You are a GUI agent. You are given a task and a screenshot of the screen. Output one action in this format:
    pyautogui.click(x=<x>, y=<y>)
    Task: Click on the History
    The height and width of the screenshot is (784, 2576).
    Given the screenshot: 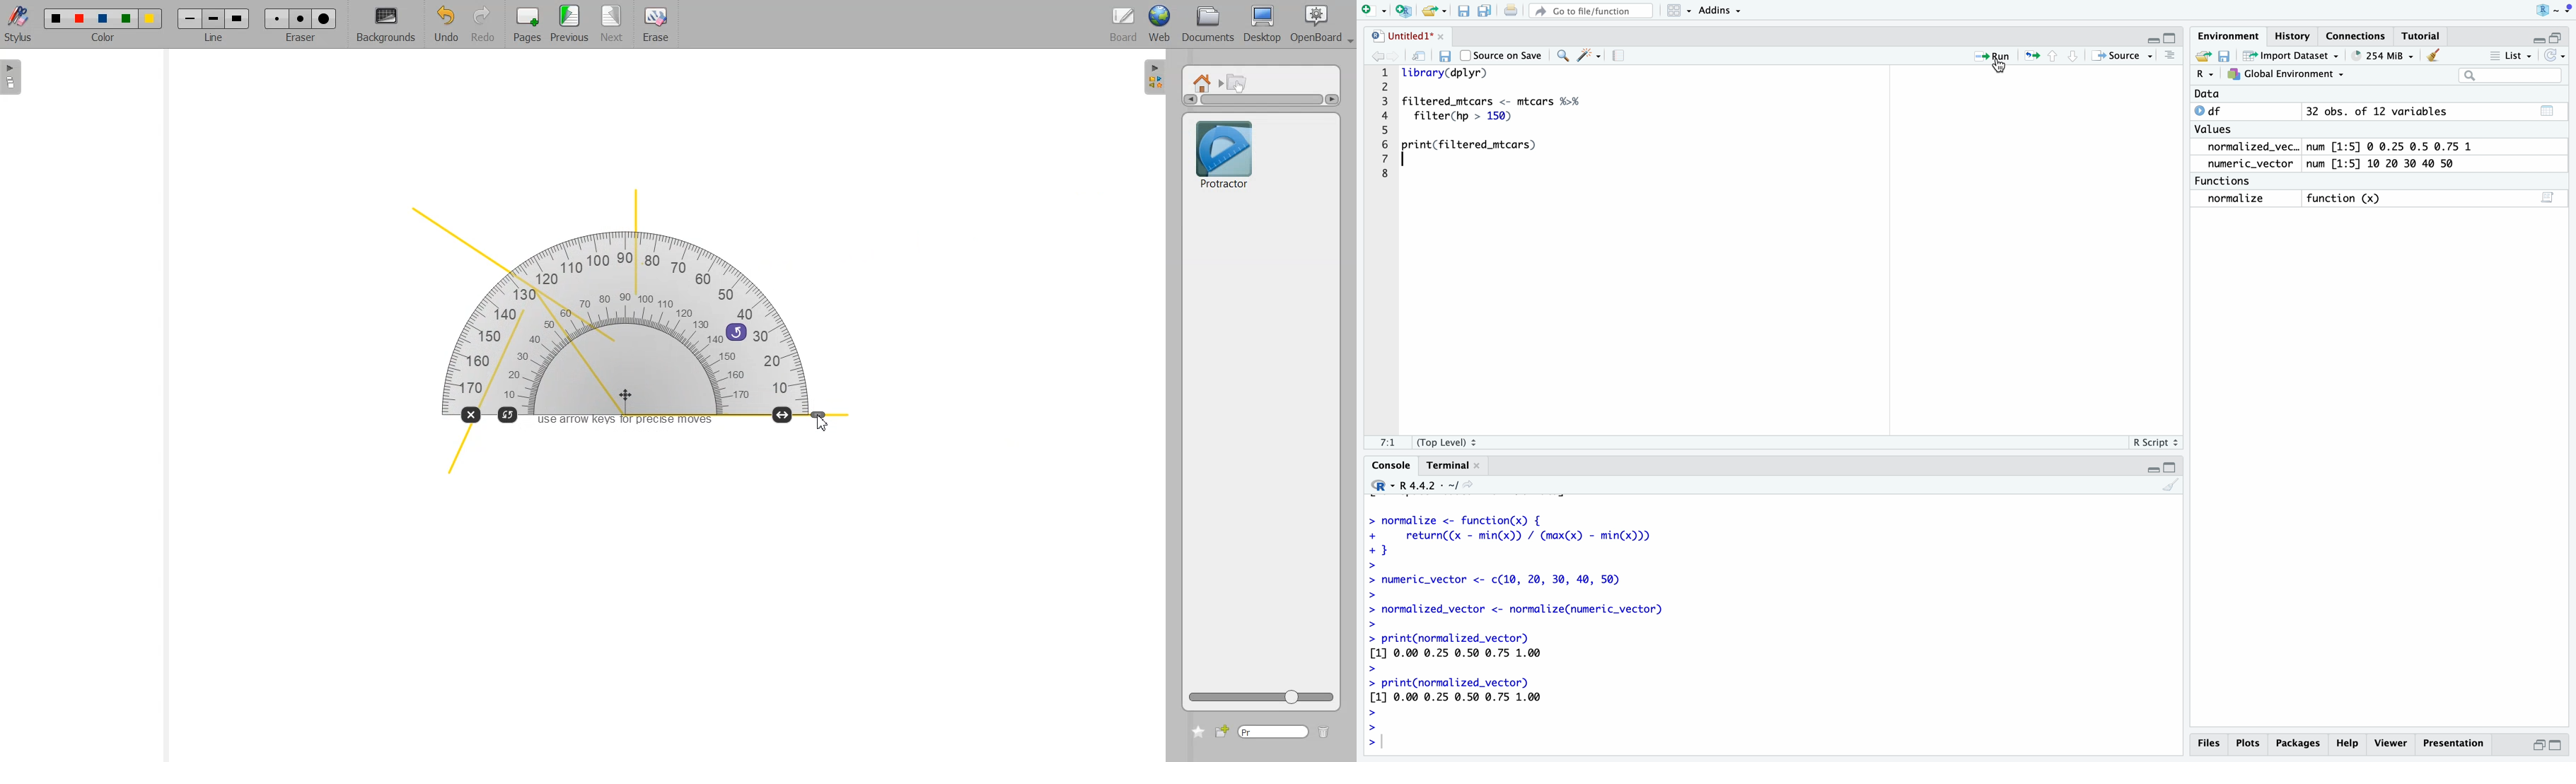 What is the action you would take?
    pyautogui.click(x=2293, y=36)
    